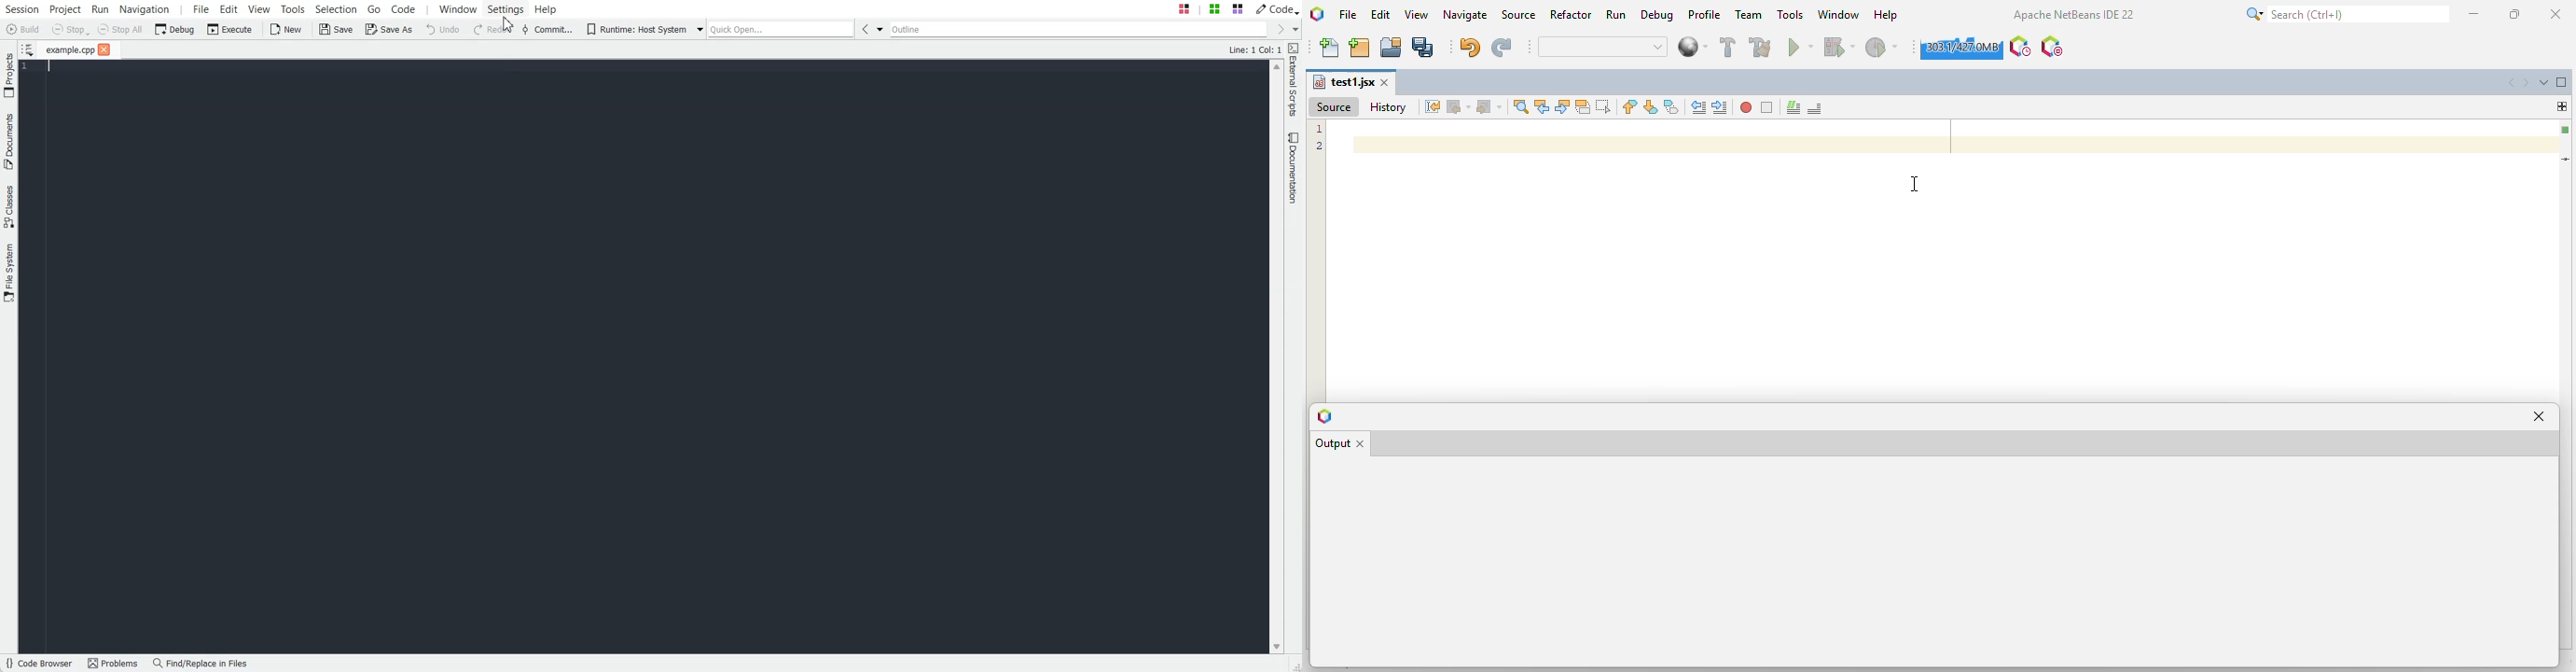 The image size is (2576, 672). I want to click on Documentation, so click(1294, 168).